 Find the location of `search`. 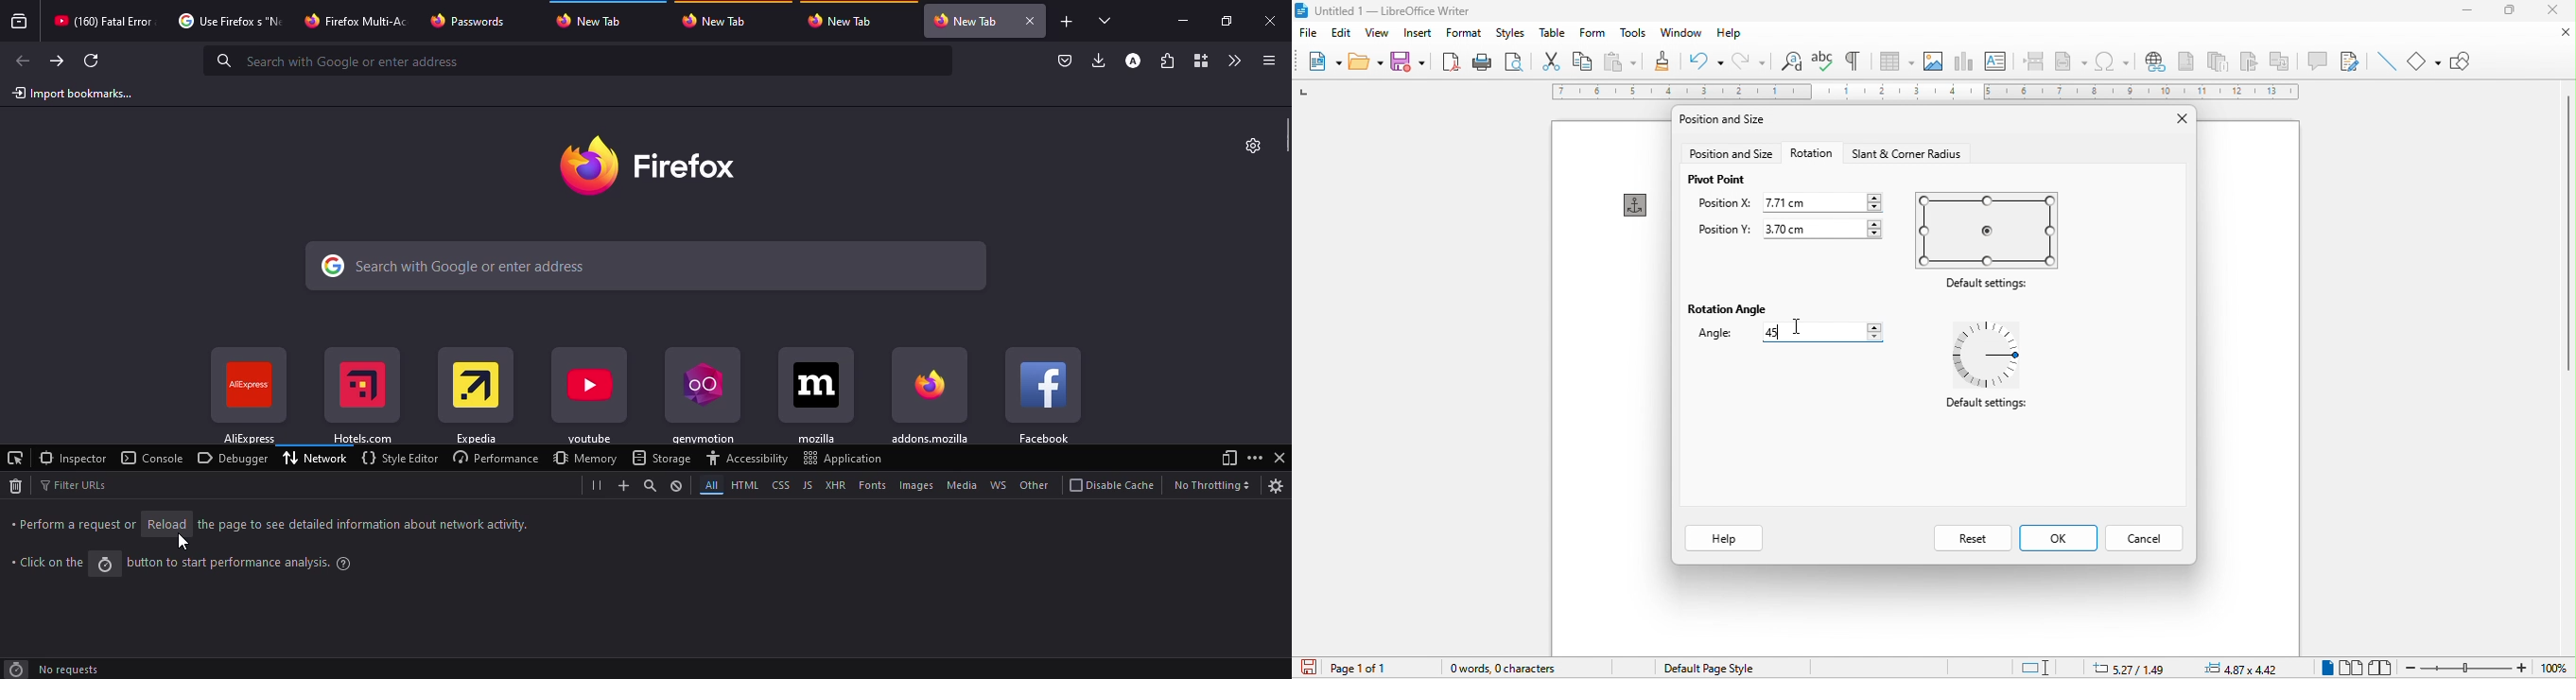

search is located at coordinates (649, 485).